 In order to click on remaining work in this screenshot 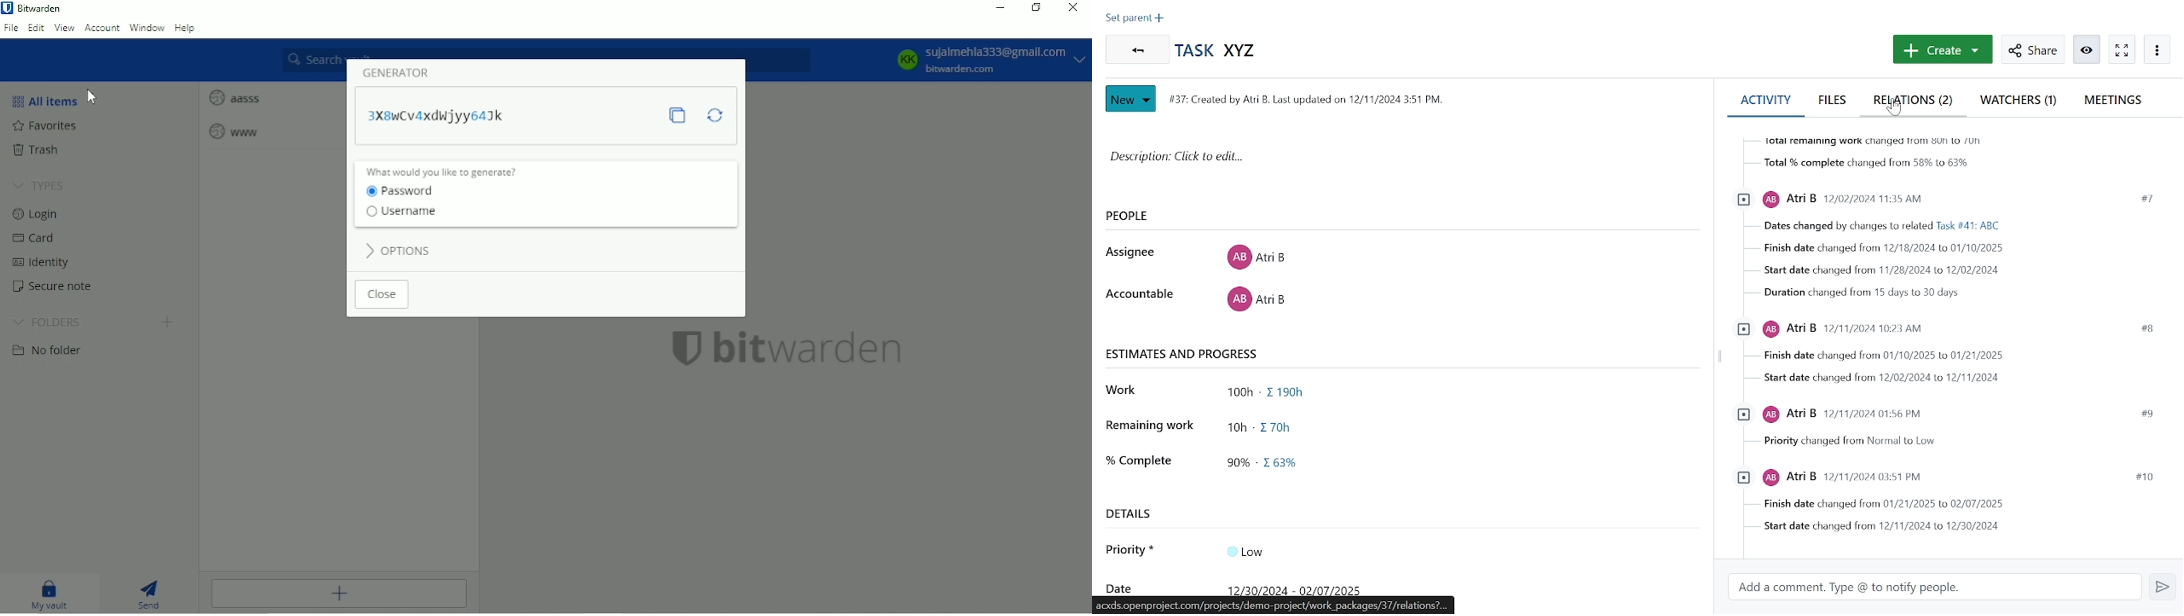, I will do `click(1268, 426)`.